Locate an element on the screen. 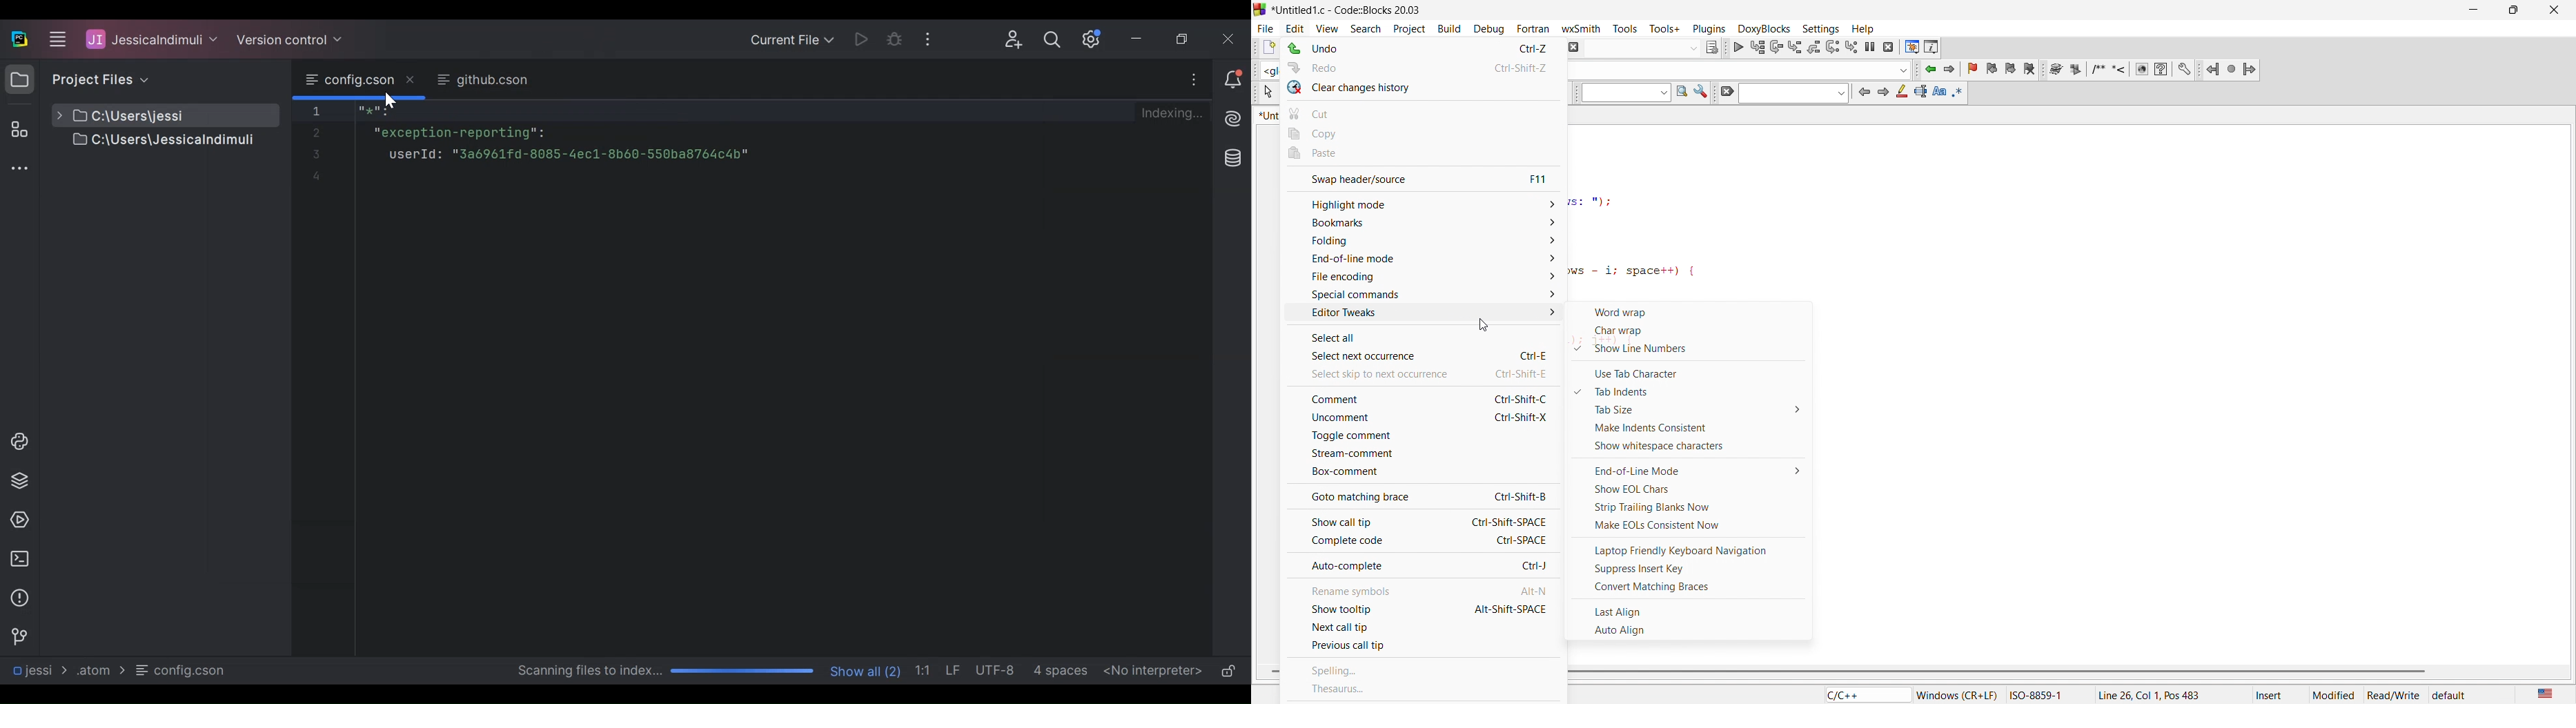  close is located at coordinates (2556, 8).